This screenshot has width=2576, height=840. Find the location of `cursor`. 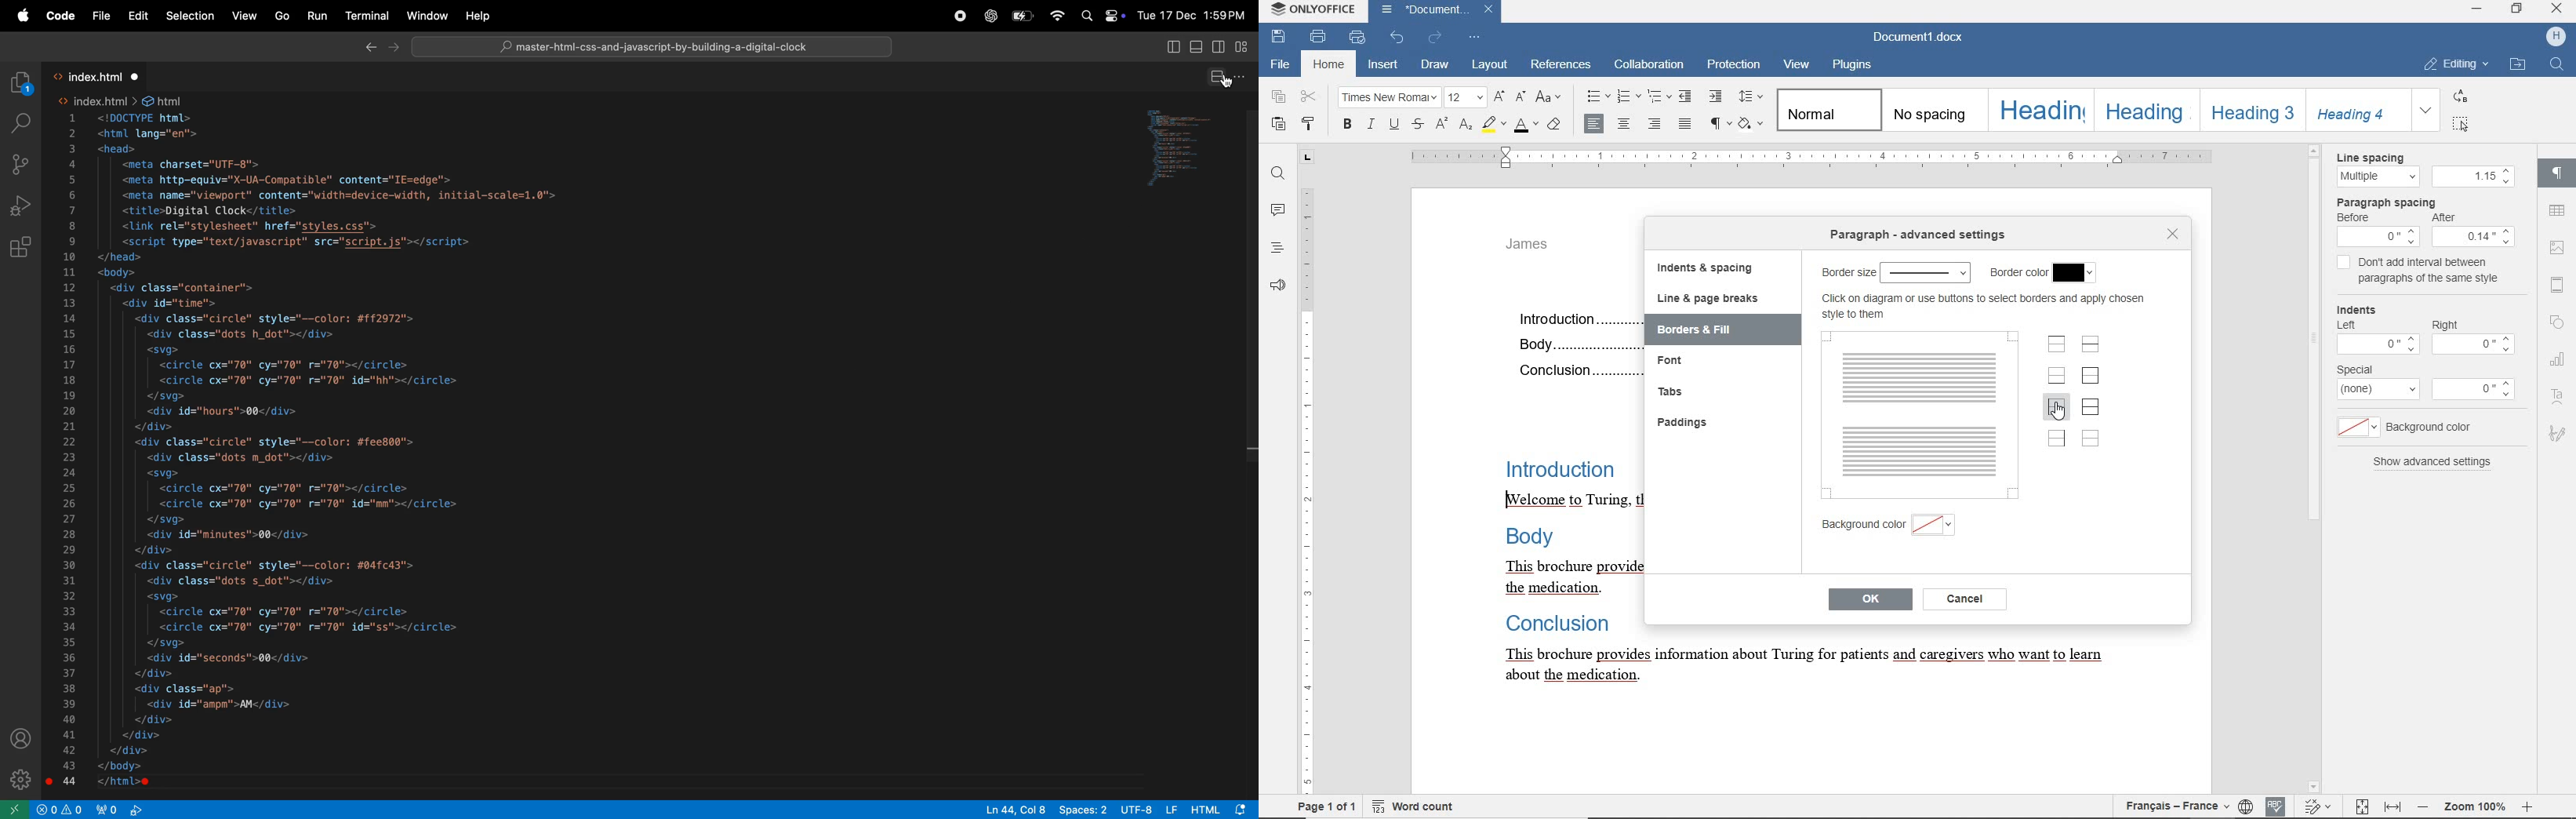

cursor is located at coordinates (2062, 413).